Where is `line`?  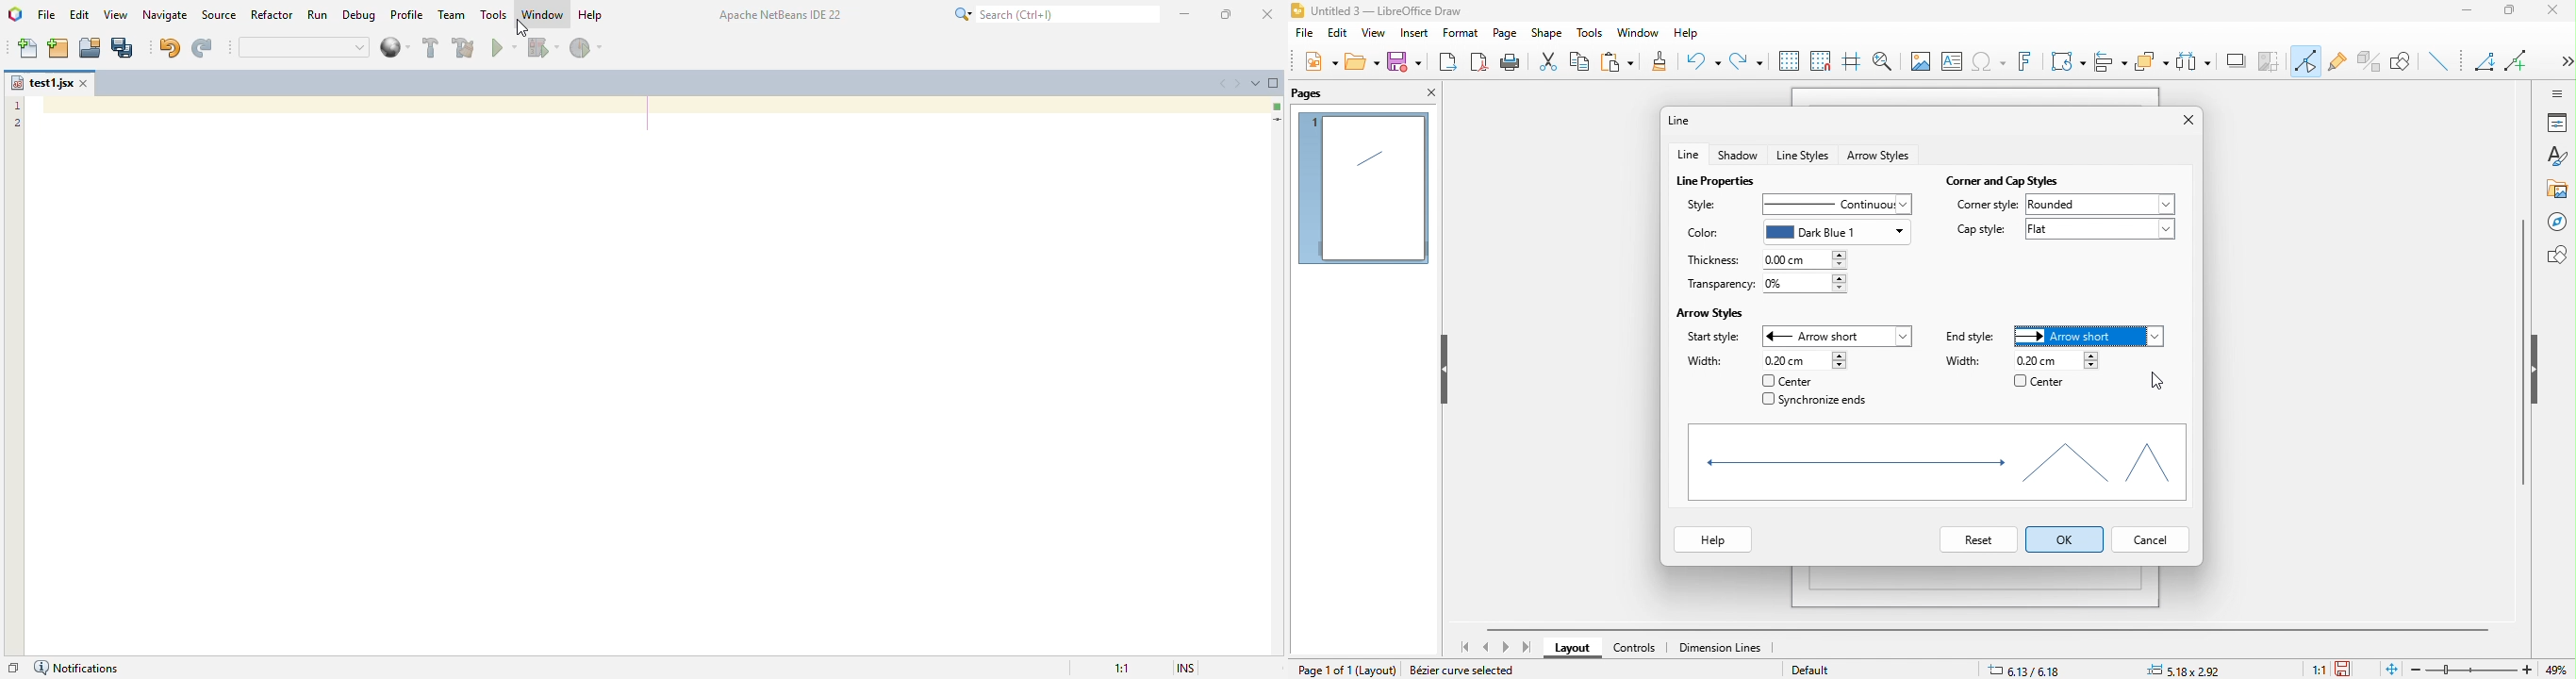
line is located at coordinates (1686, 120).